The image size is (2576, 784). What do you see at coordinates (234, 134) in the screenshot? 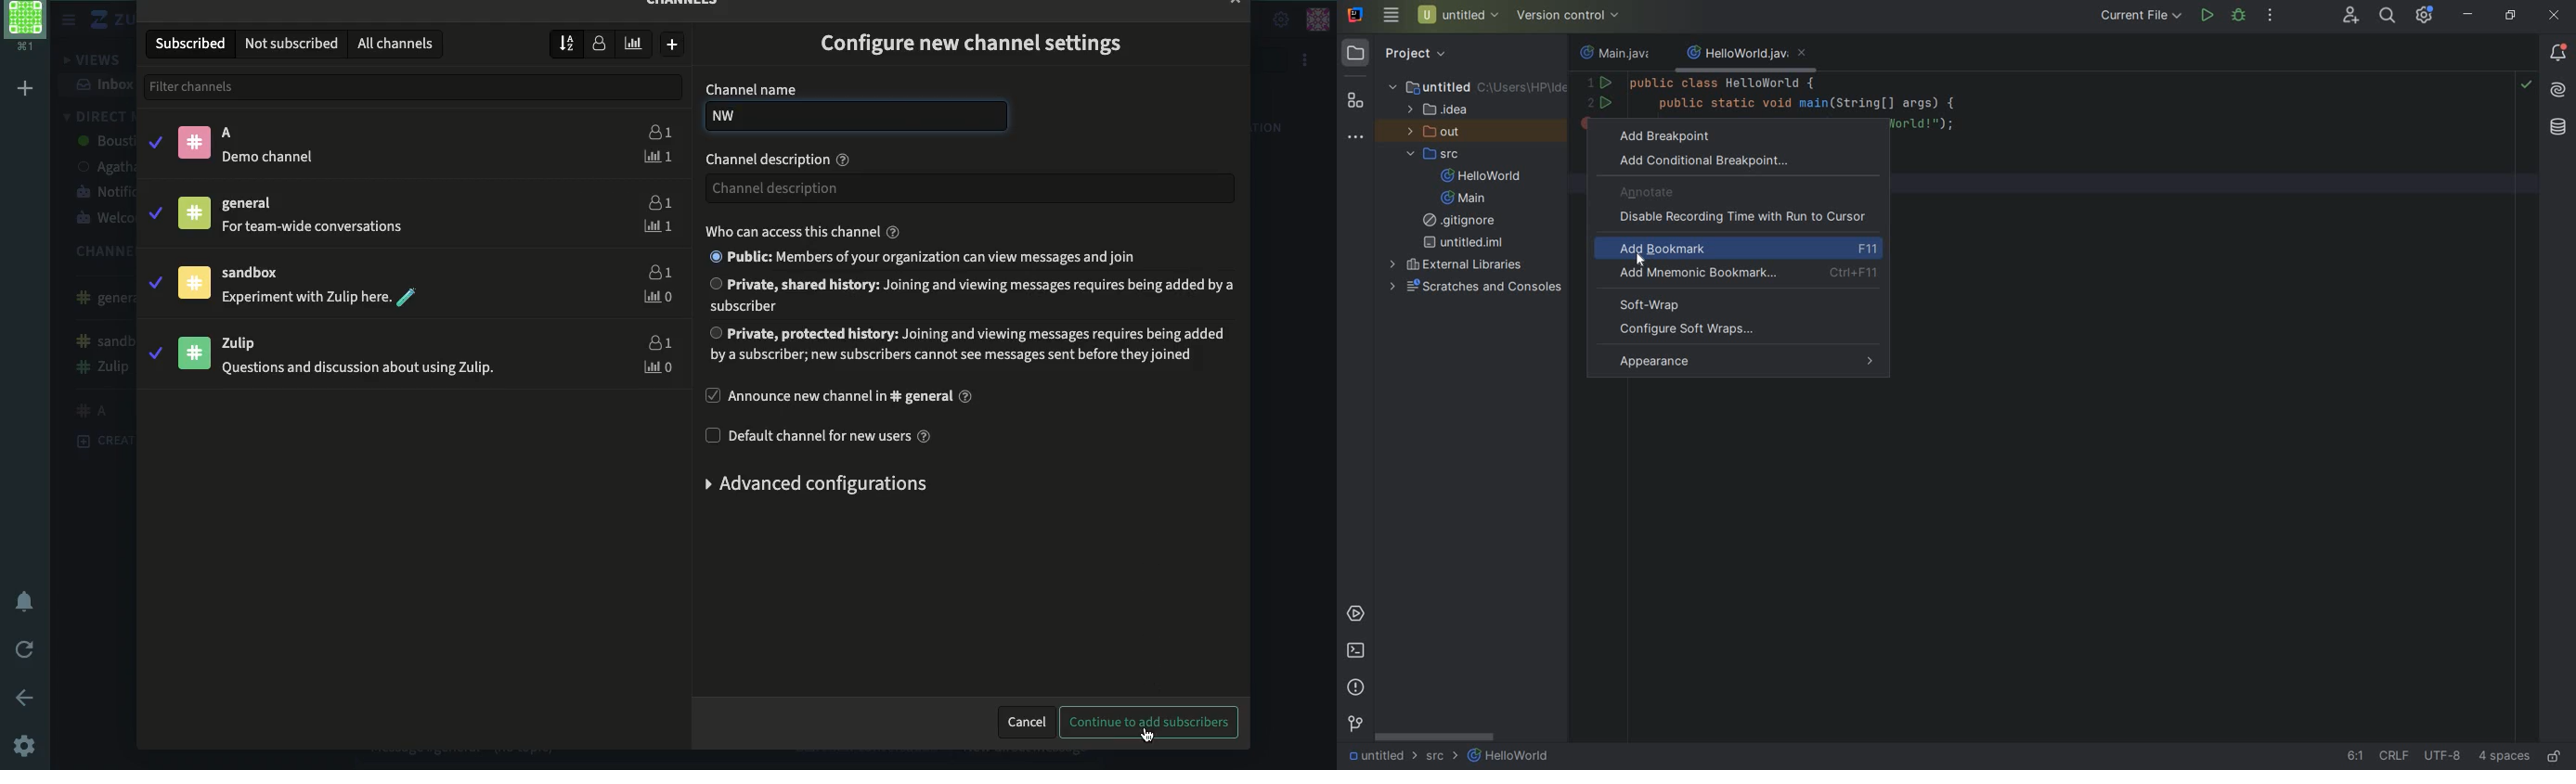
I see `A` at bounding box center [234, 134].